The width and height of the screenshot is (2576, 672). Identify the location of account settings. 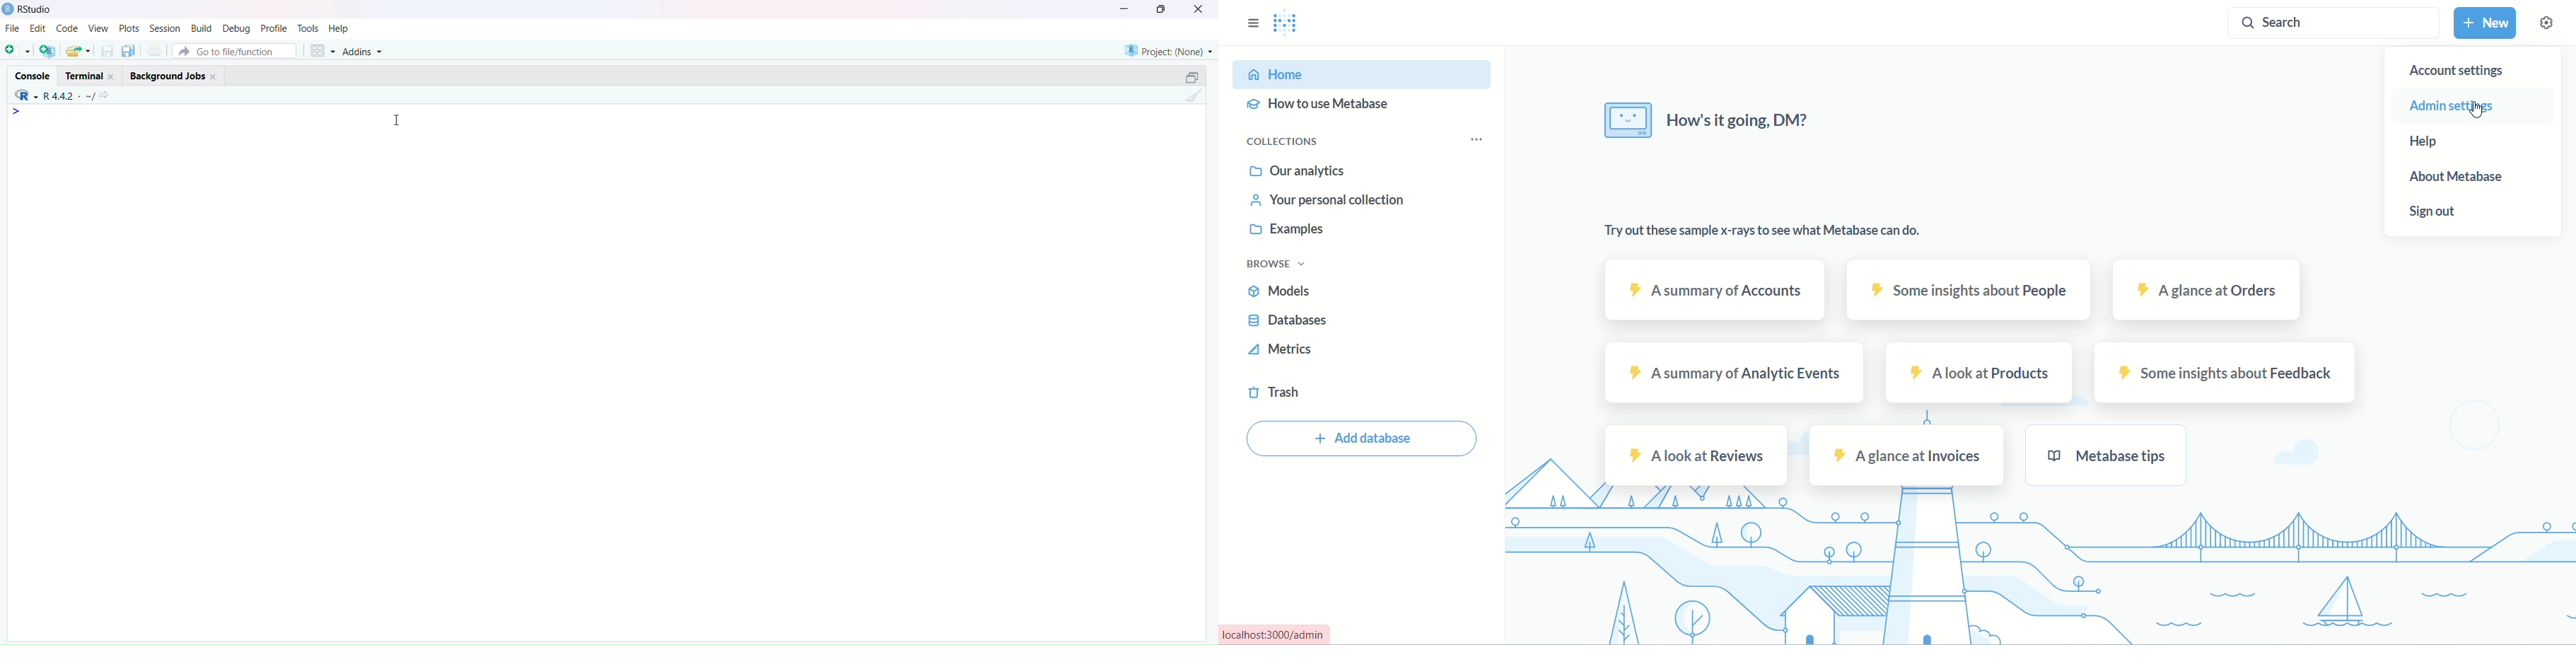
(2456, 71).